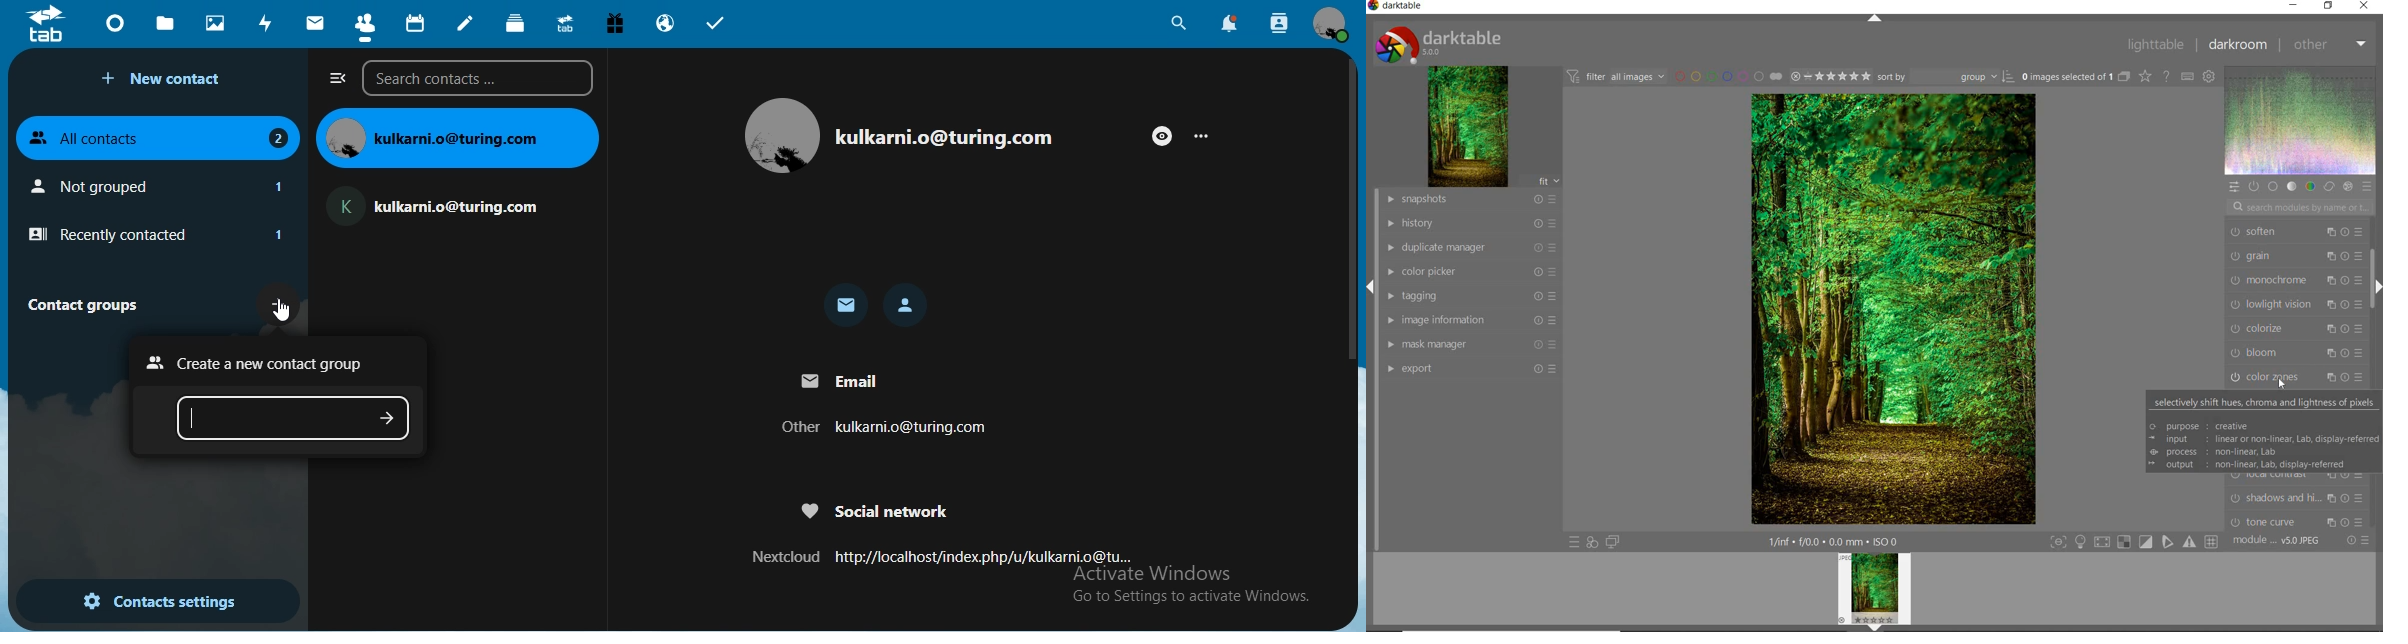 The image size is (2408, 644). What do you see at coordinates (2295, 256) in the screenshot?
I see `grain` at bounding box center [2295, 256].